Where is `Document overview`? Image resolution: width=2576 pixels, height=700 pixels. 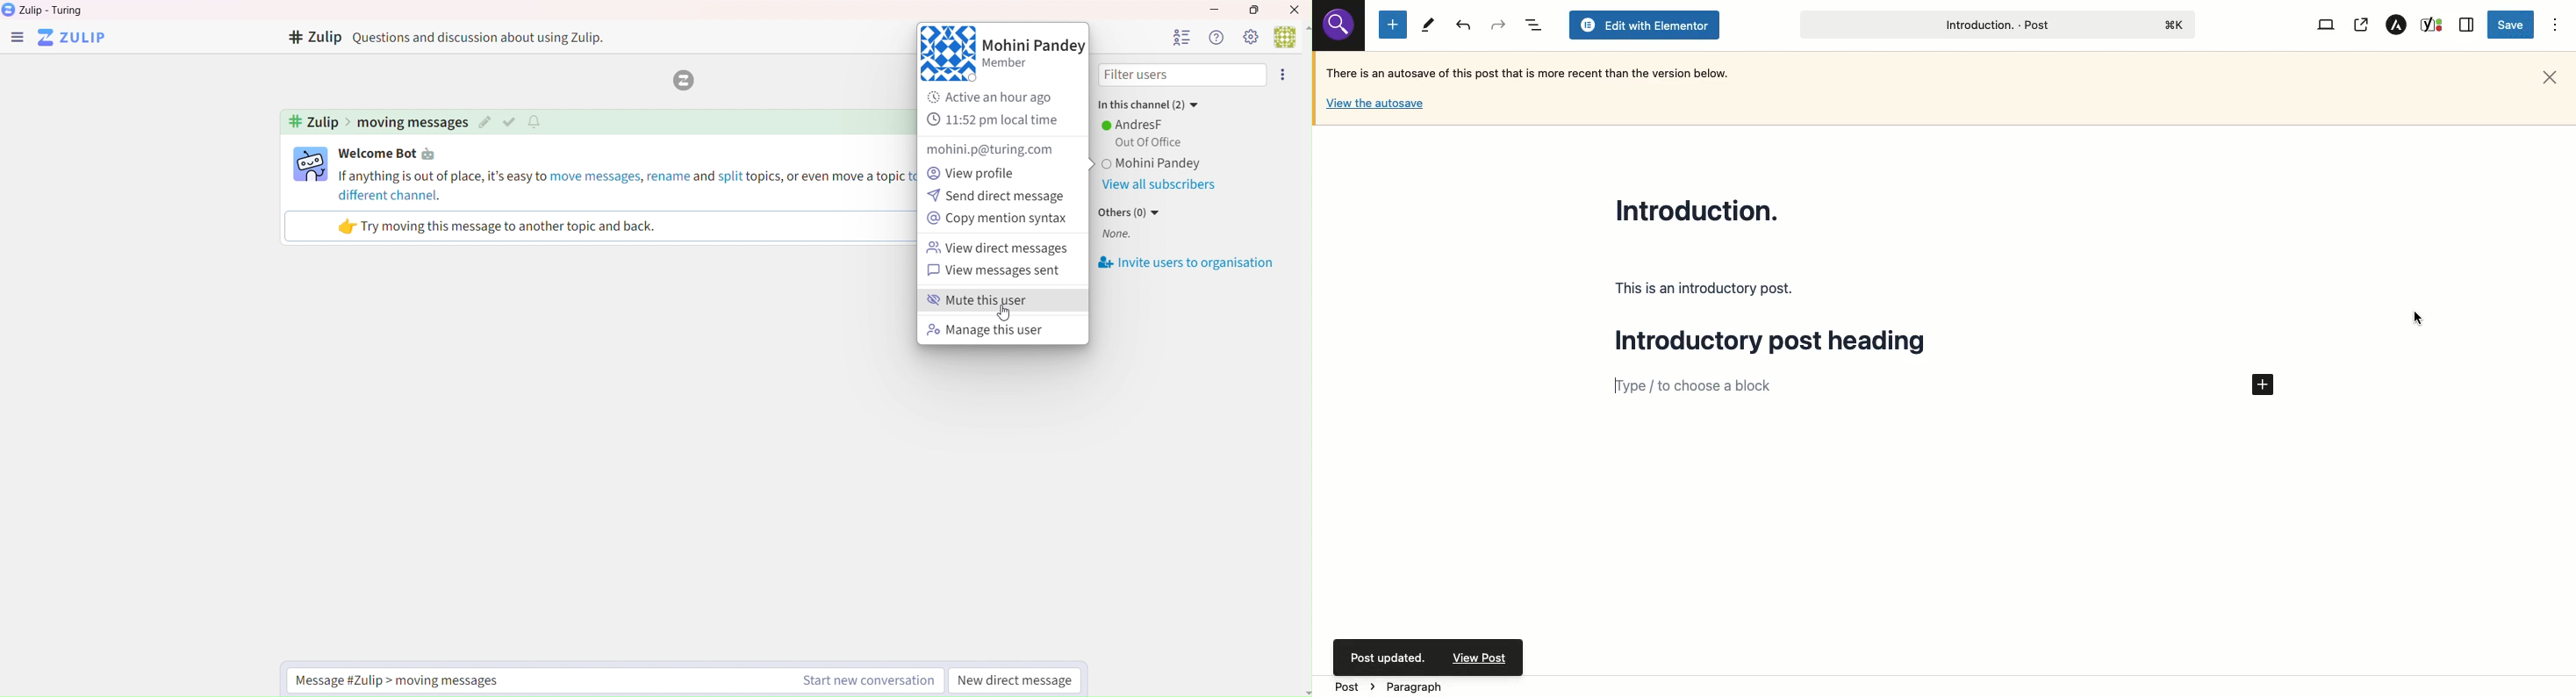 Document overview is located at coordinates (1532, 25).